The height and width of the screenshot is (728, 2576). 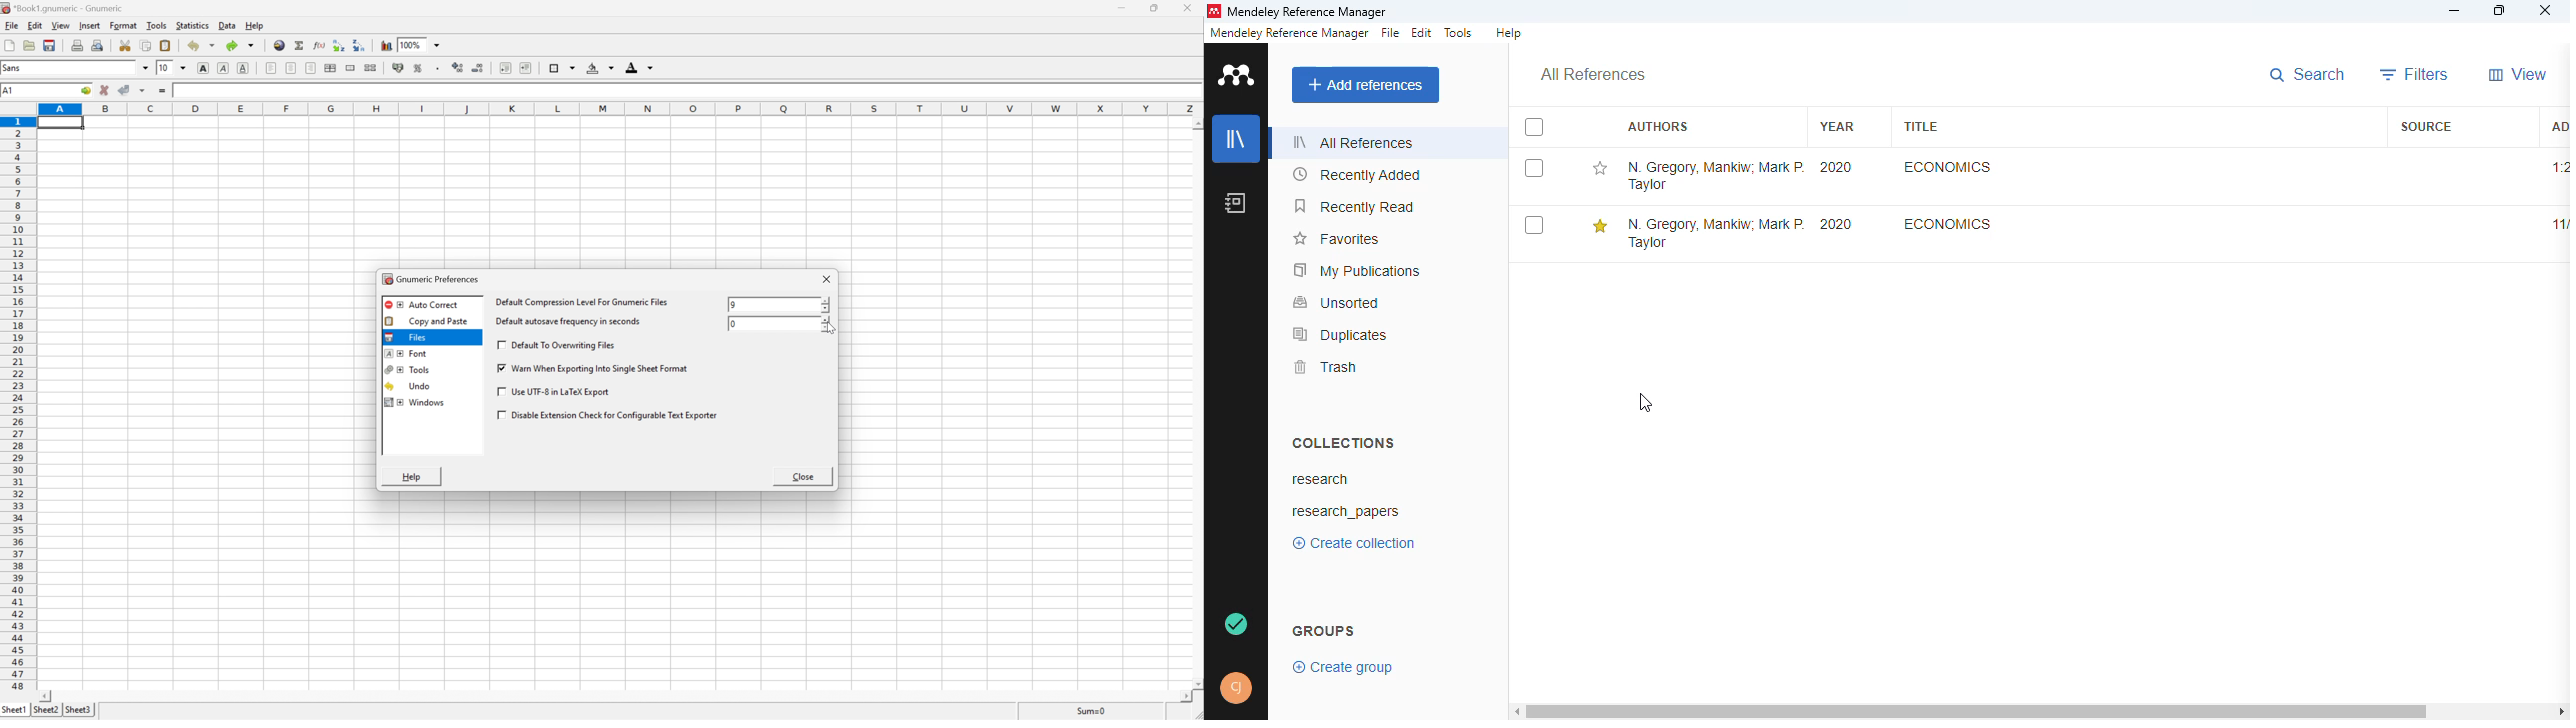 I want to click on sync, so click(x=1238, y=623).